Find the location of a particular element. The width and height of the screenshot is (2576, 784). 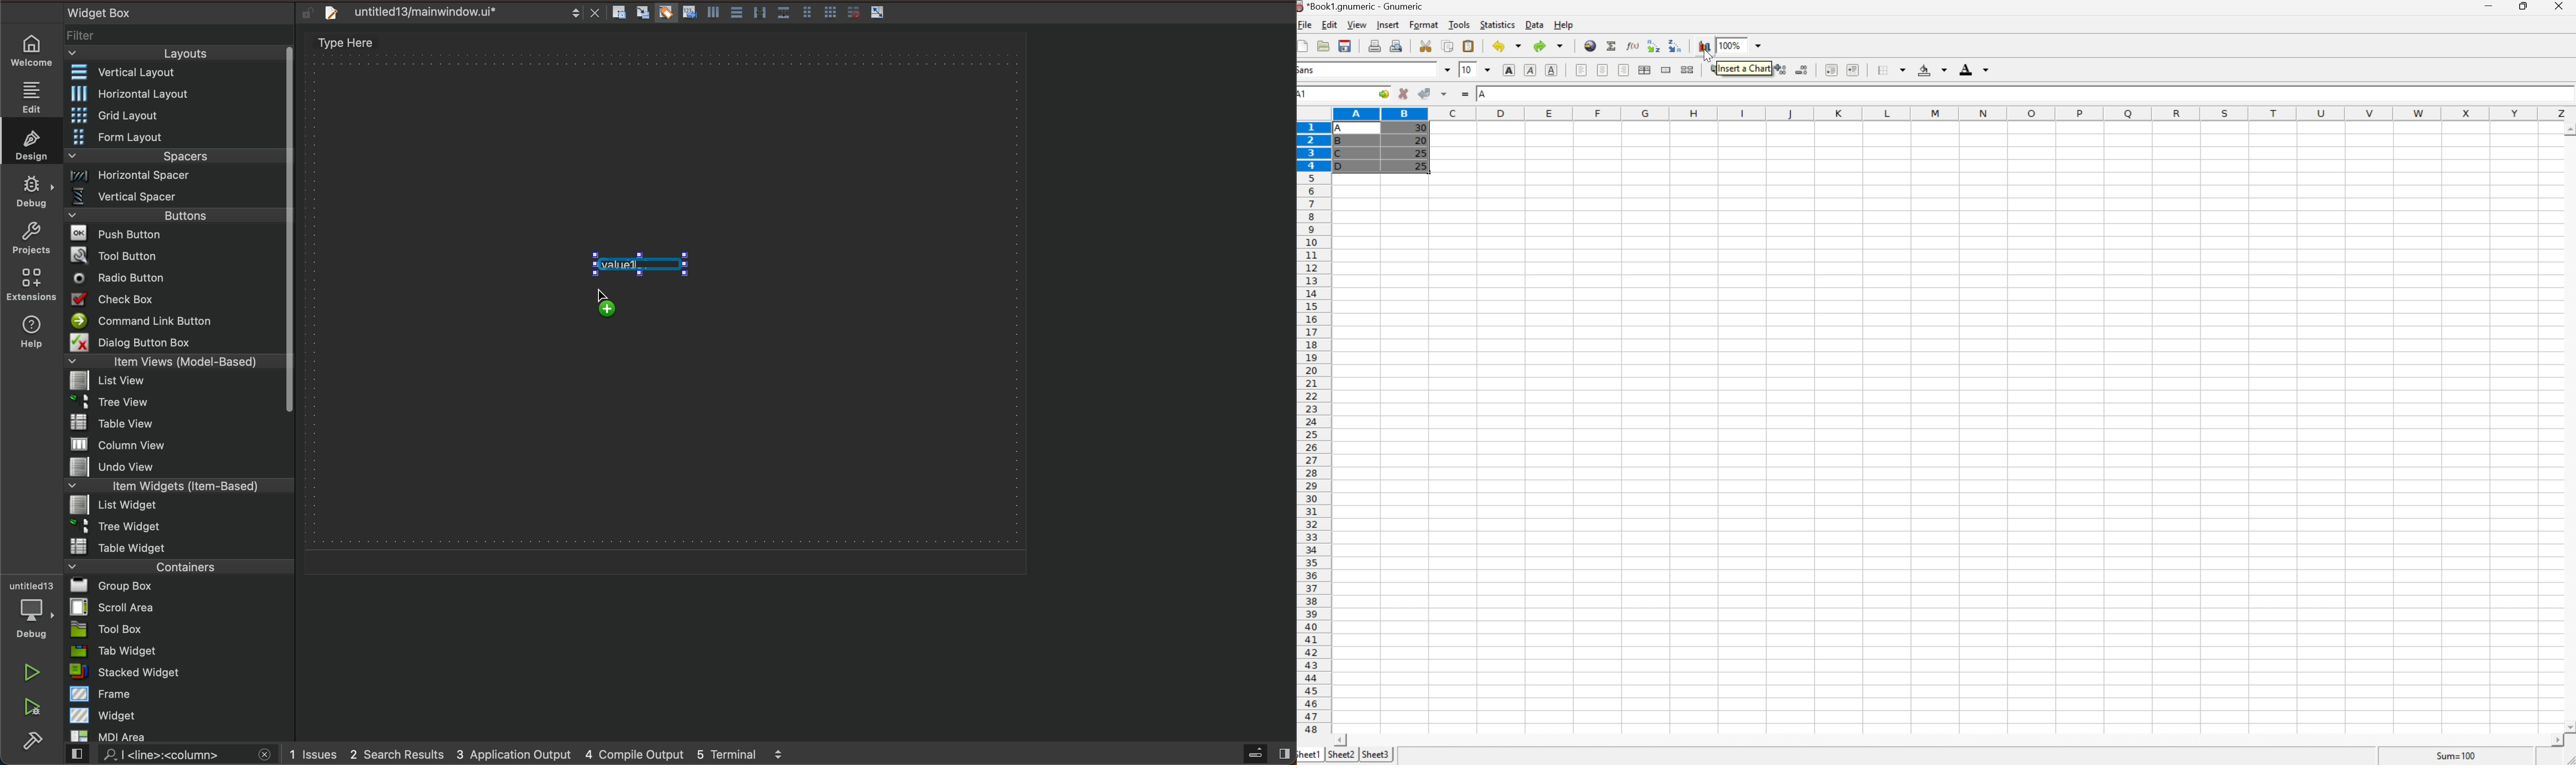

Statistics is located at coordinates (1498, 24).